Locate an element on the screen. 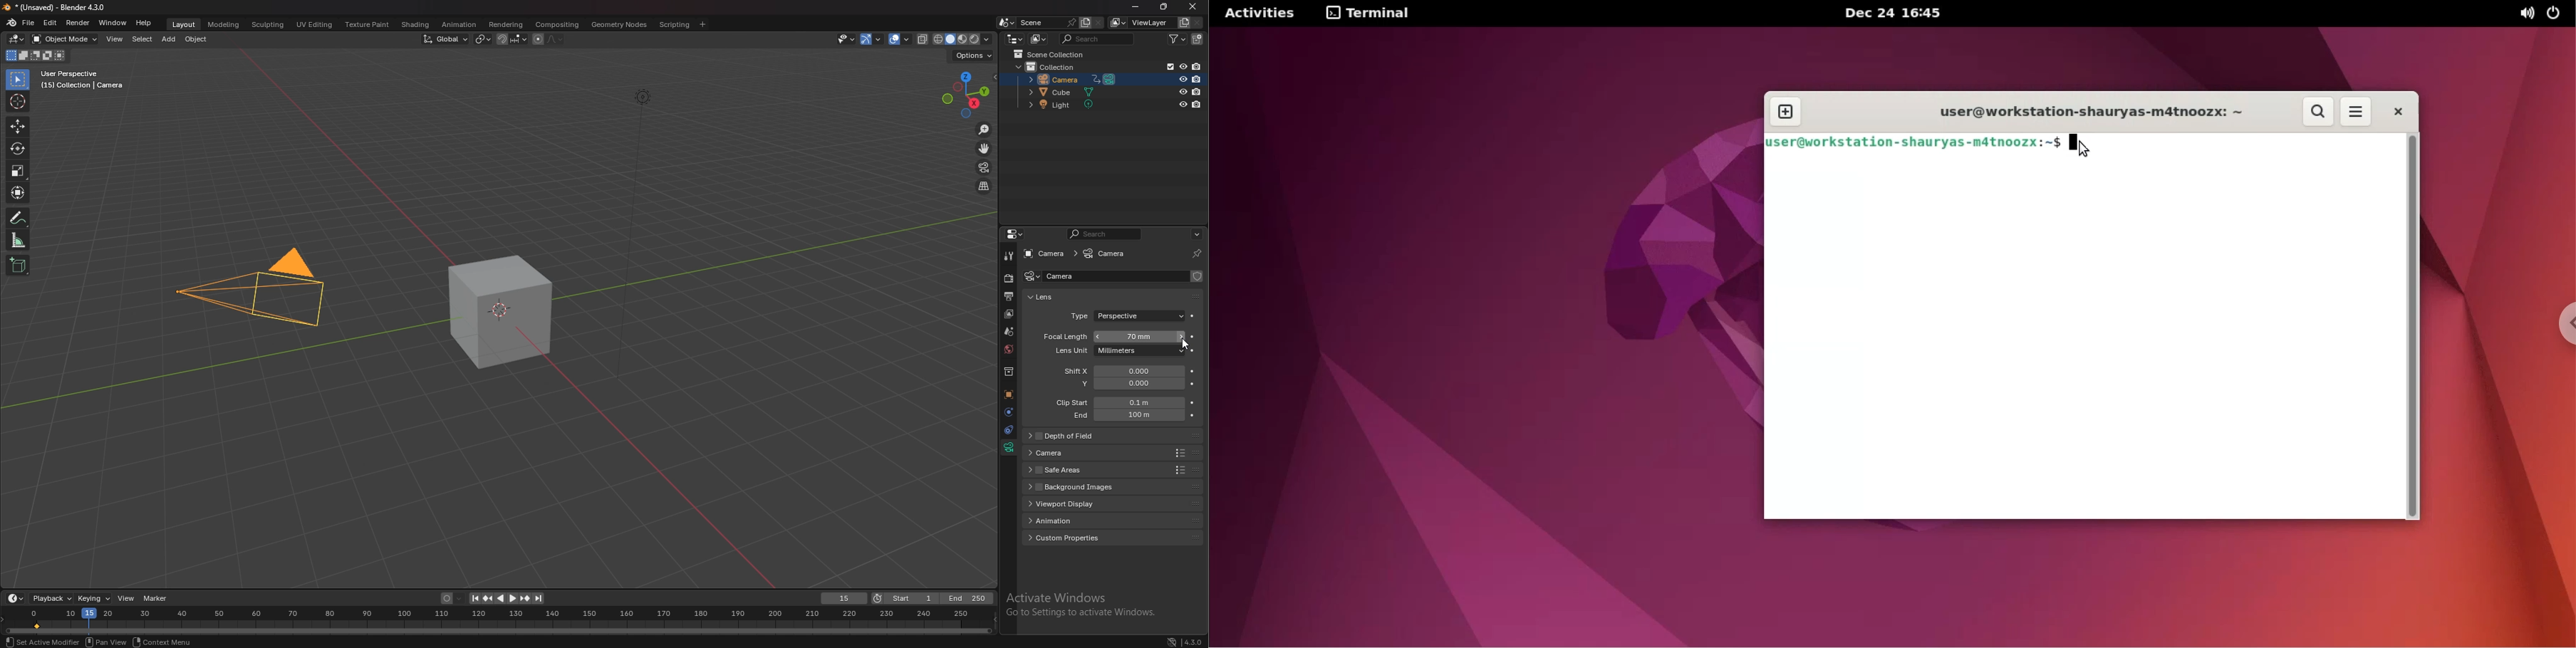 Image resolution: width=2576 pixels, height=672 pixels. start is located at coordinates (904, 599).